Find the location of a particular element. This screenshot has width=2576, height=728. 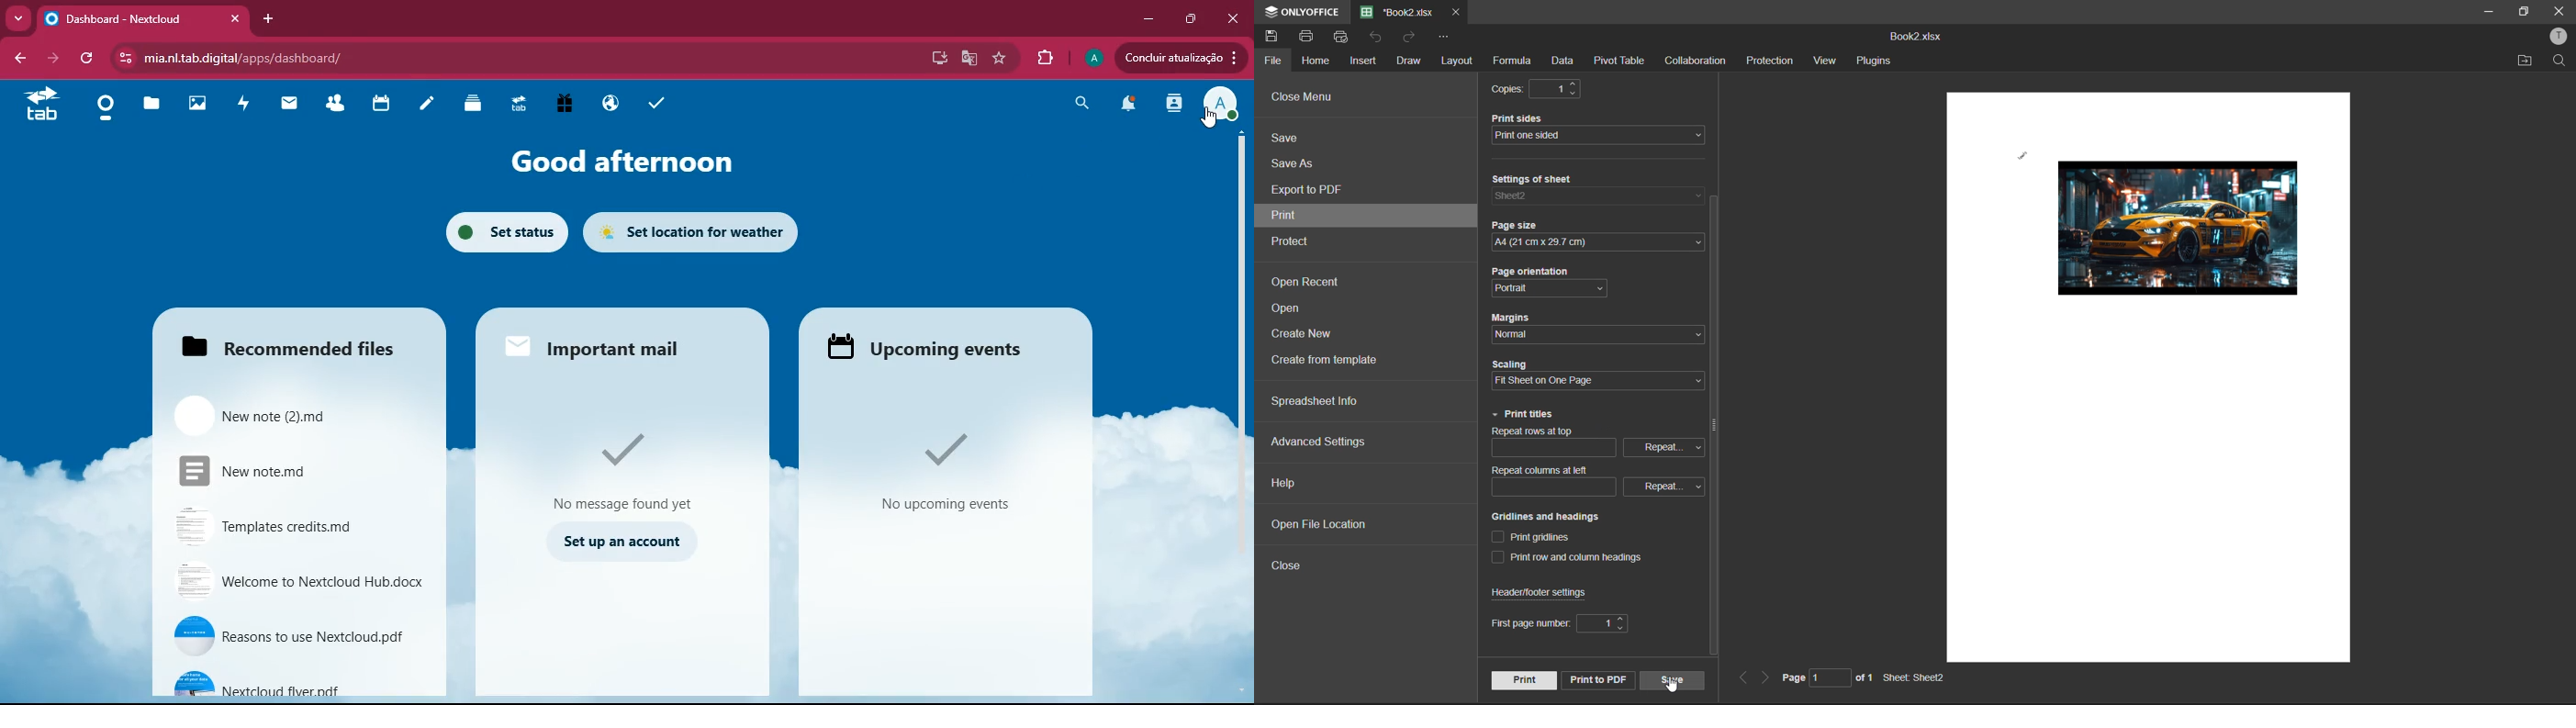

open record is located at coordinates (1307, 282).